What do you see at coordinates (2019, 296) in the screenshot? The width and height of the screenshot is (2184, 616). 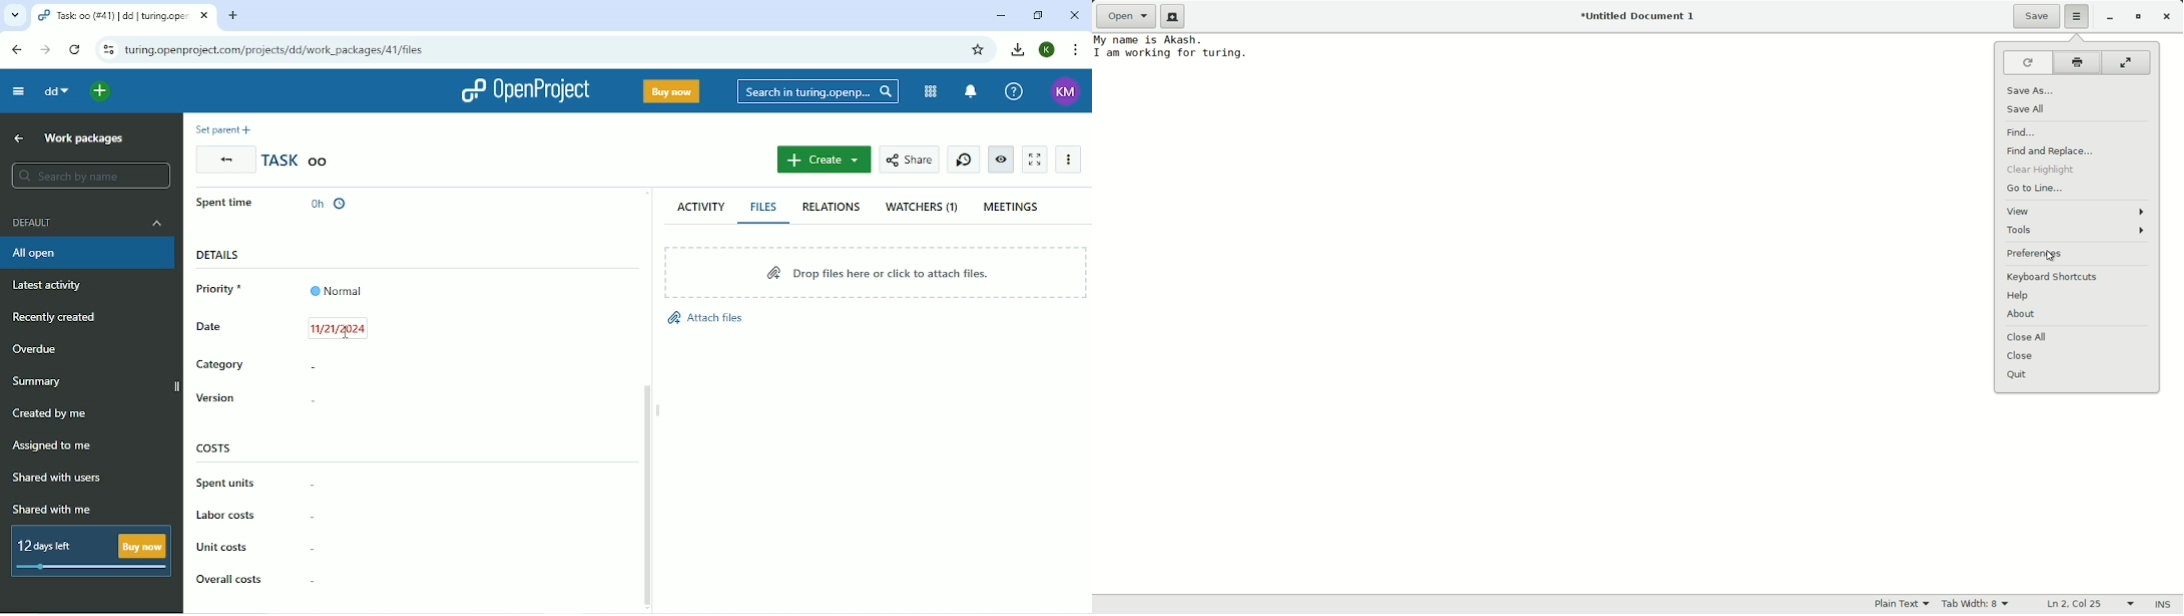 I see `help` at bounding box center [2019, 296].